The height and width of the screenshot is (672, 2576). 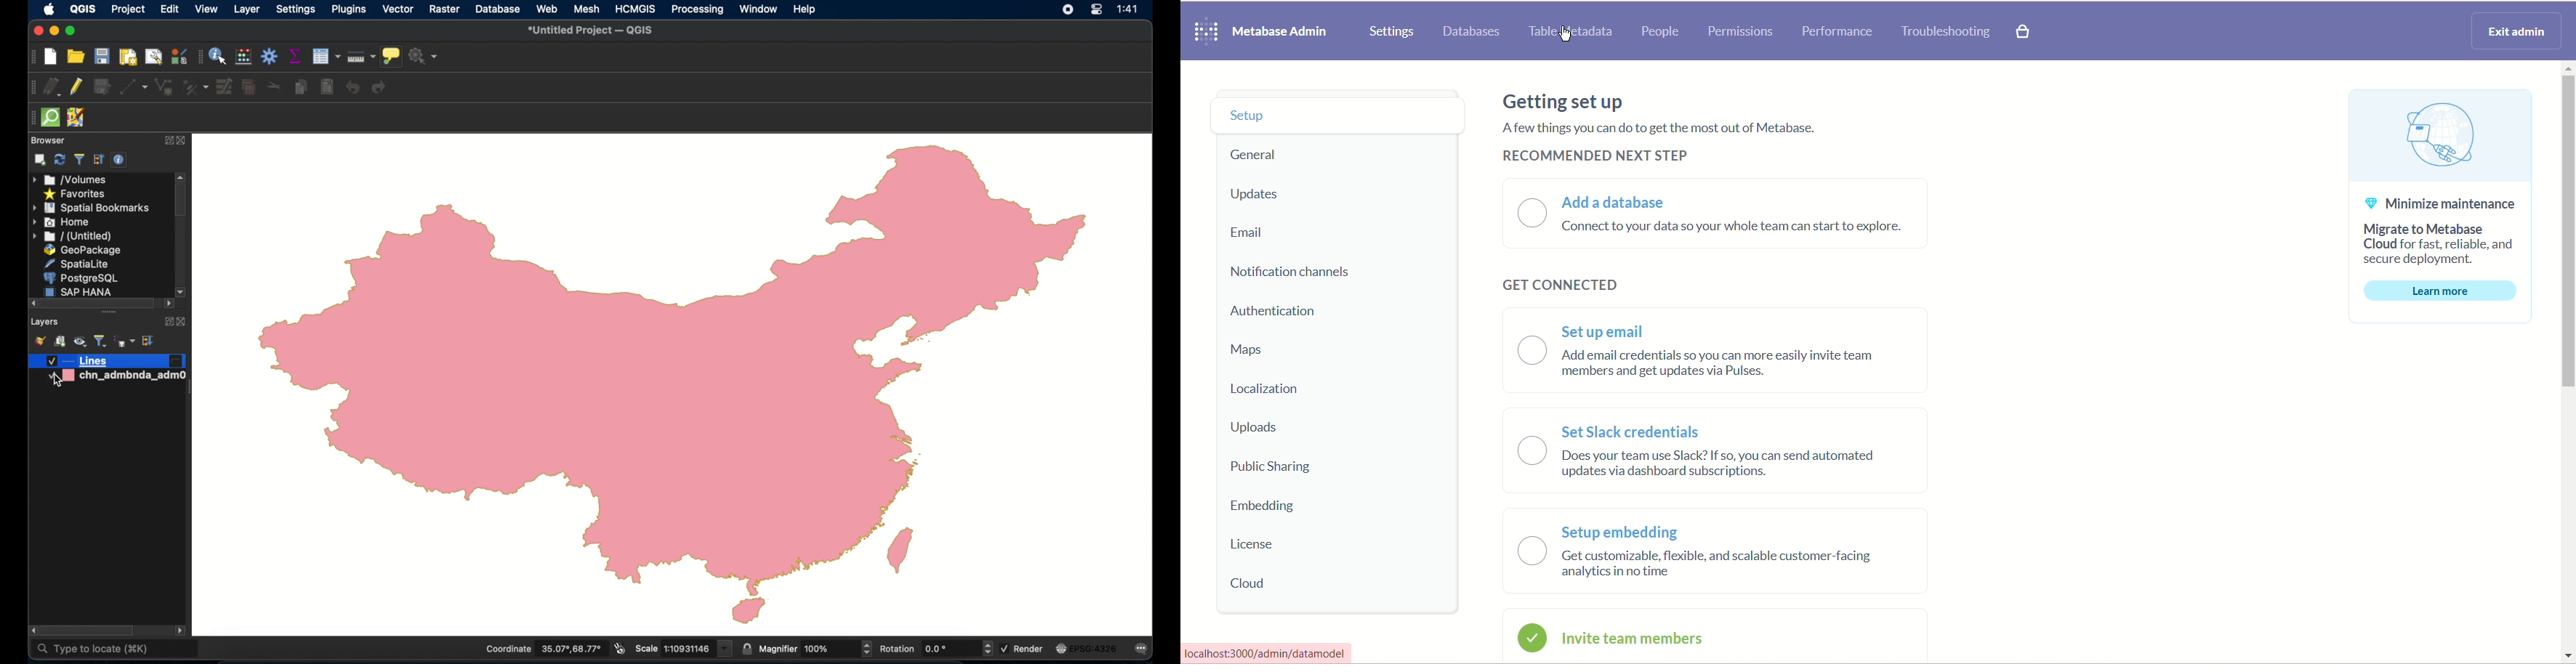 What do you see at coordinates (79, 291) in the screenshot?
I see `sap hana` at bounding box center [79, 291].